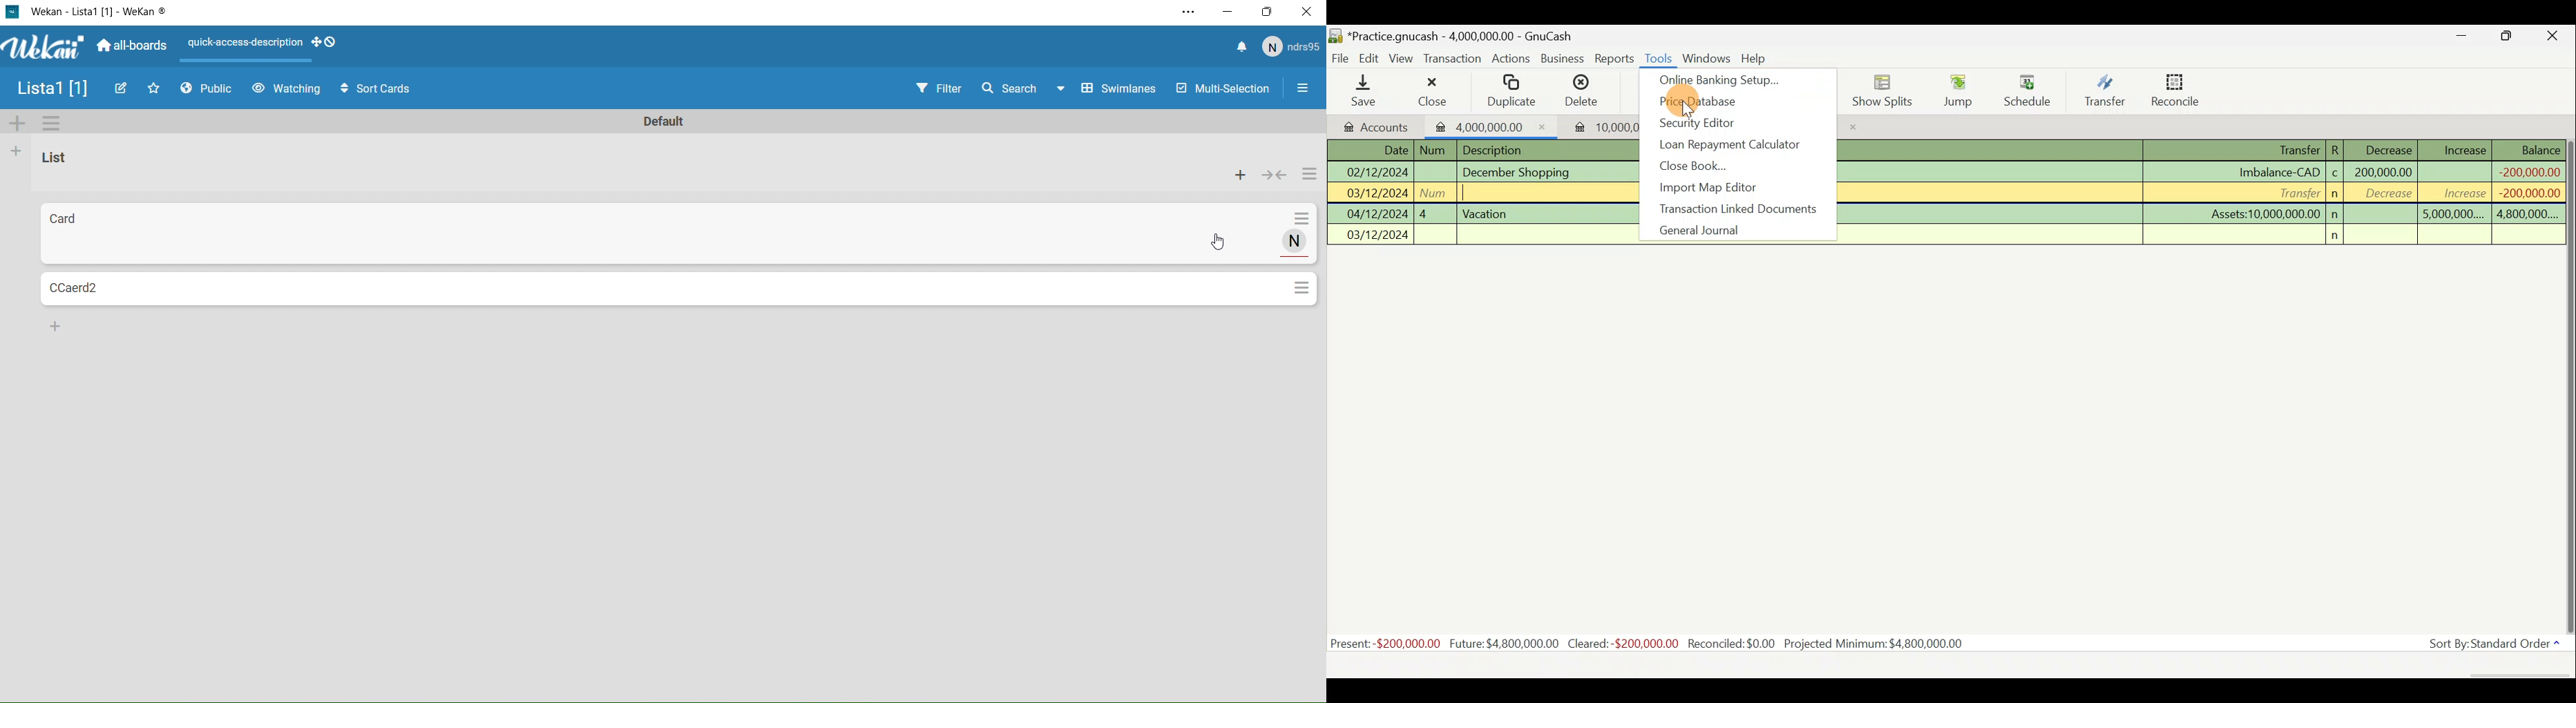 This screenshot has width=2576, height=728. Describe the element at coordinates (2385, 195) in the screenshot. I see `decrease` at that location.